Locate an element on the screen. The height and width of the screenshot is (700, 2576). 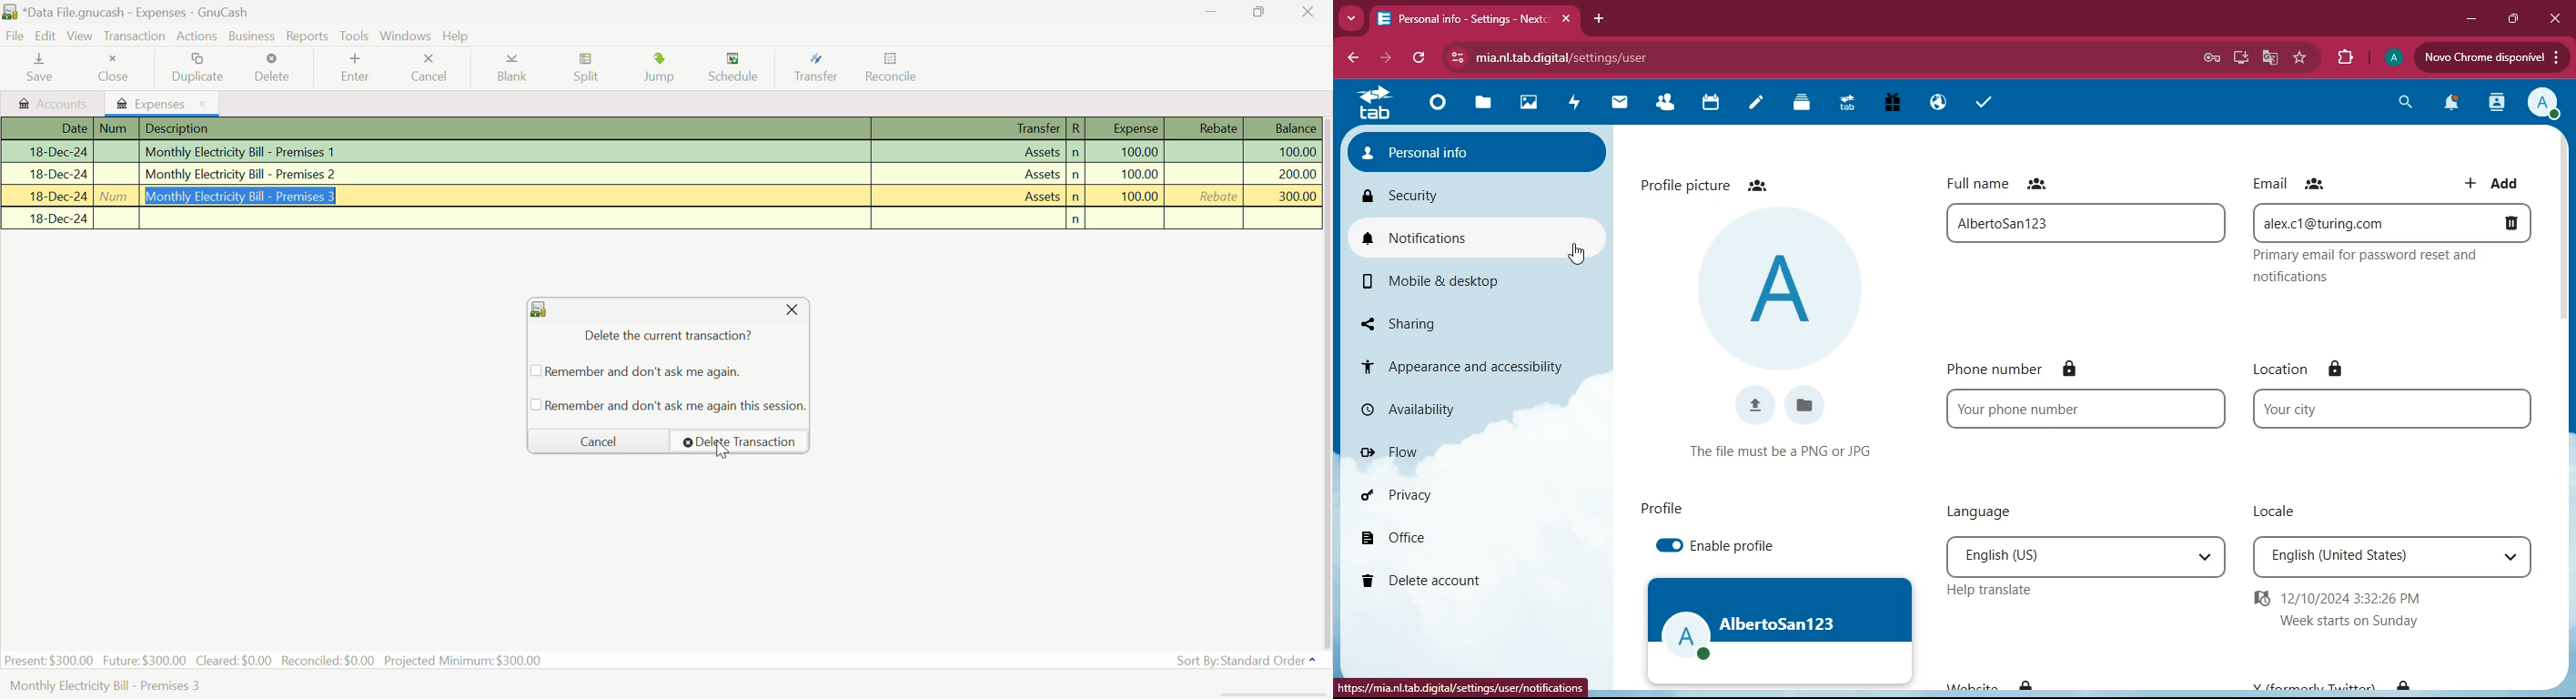
desktop is located at coordinates (2236, 59).